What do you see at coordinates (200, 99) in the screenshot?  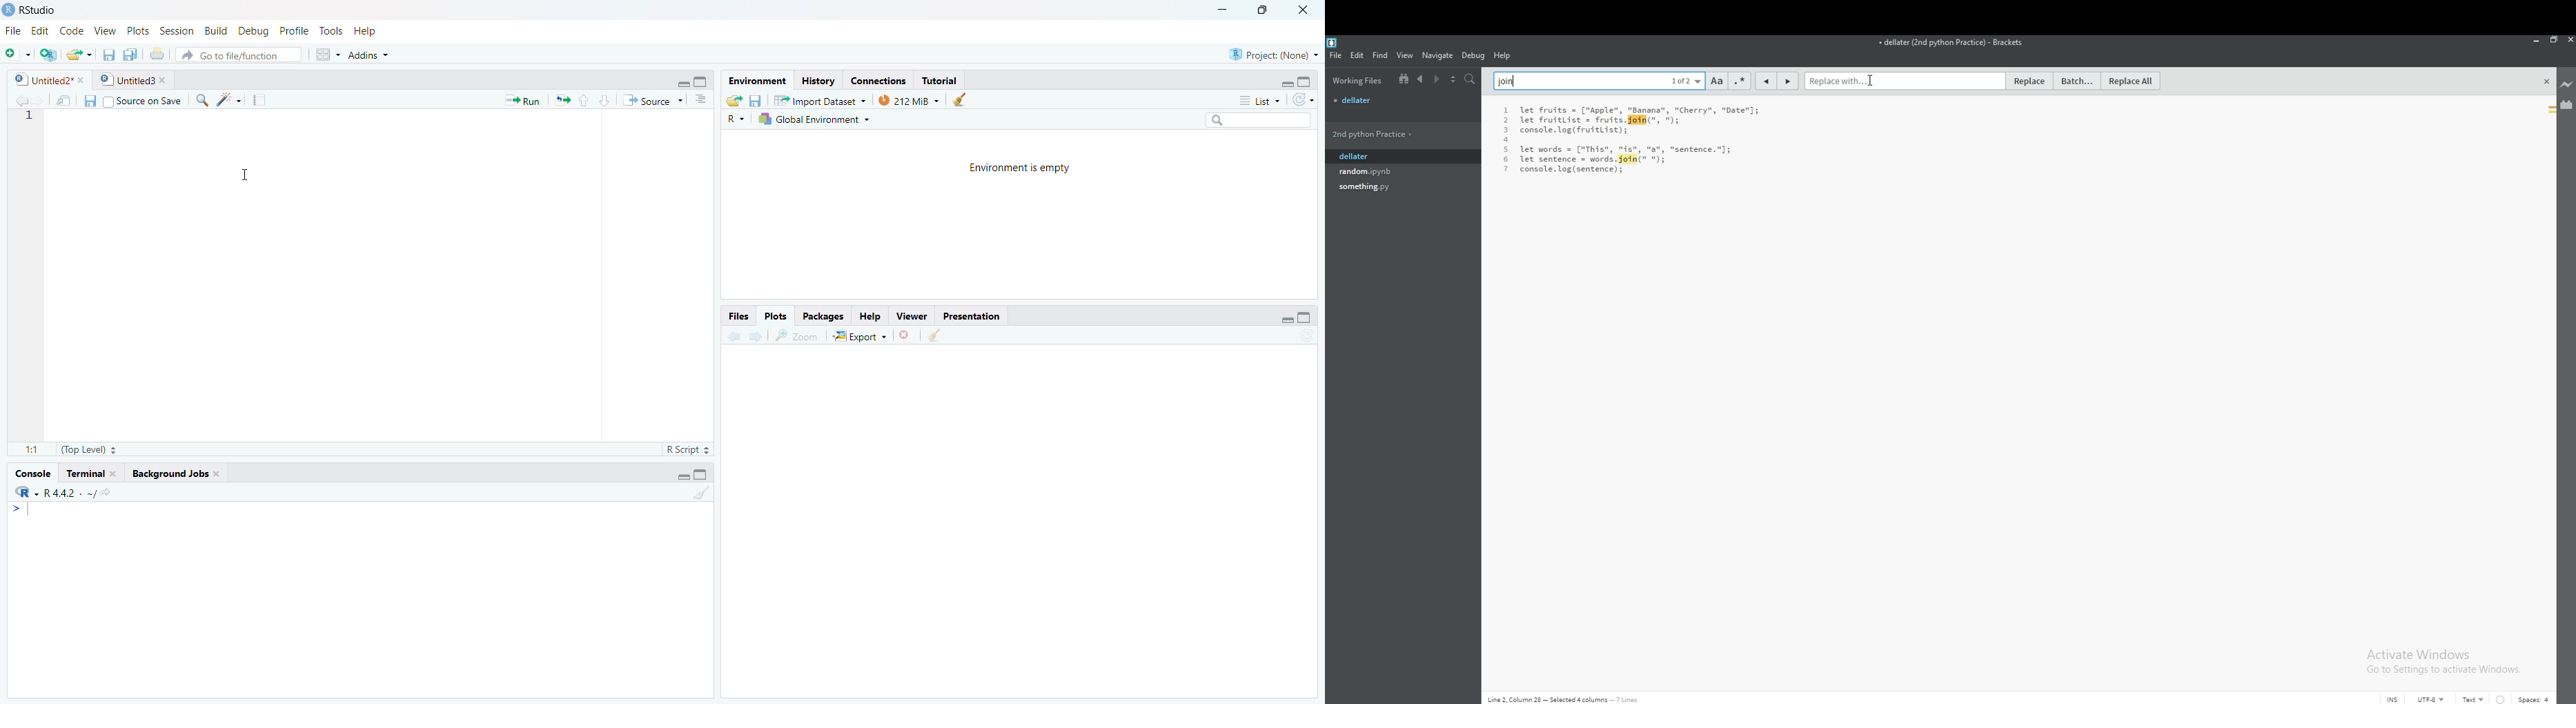 I see `search` at bounding box center [200, 99].